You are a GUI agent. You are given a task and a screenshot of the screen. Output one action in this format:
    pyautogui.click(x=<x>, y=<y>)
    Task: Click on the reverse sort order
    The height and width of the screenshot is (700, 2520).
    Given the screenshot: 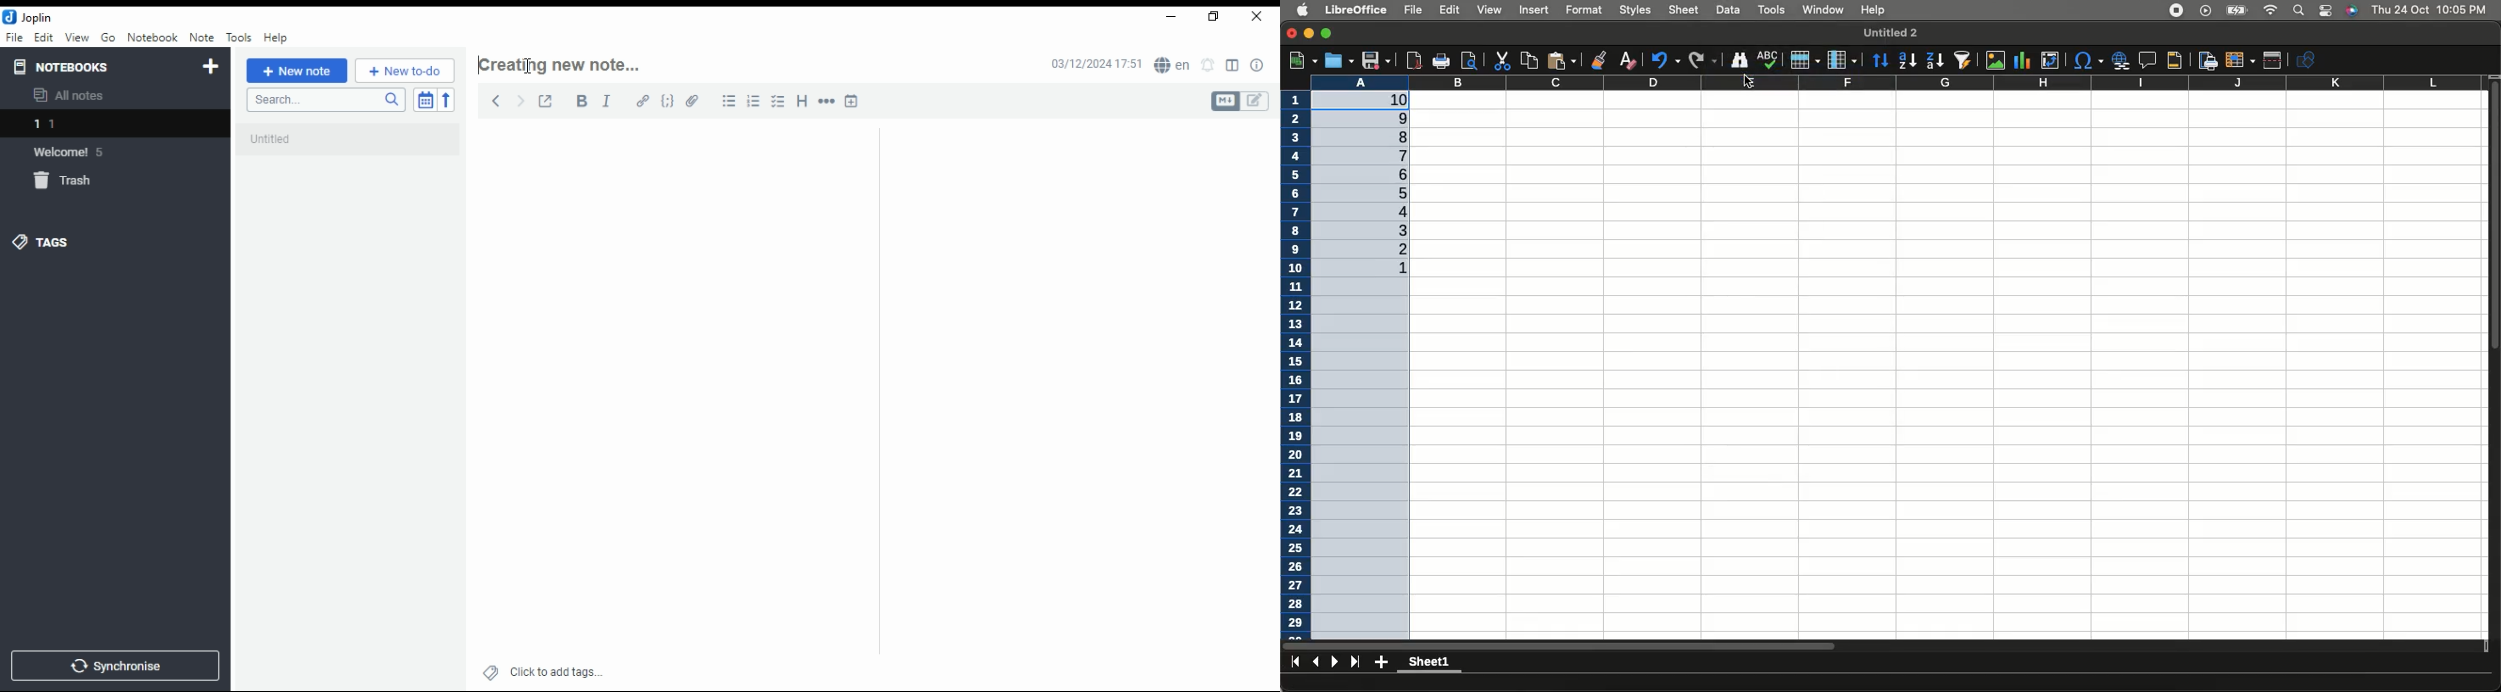 What is the action you would take?
    pyautogui.click(x=448, y=99)
    